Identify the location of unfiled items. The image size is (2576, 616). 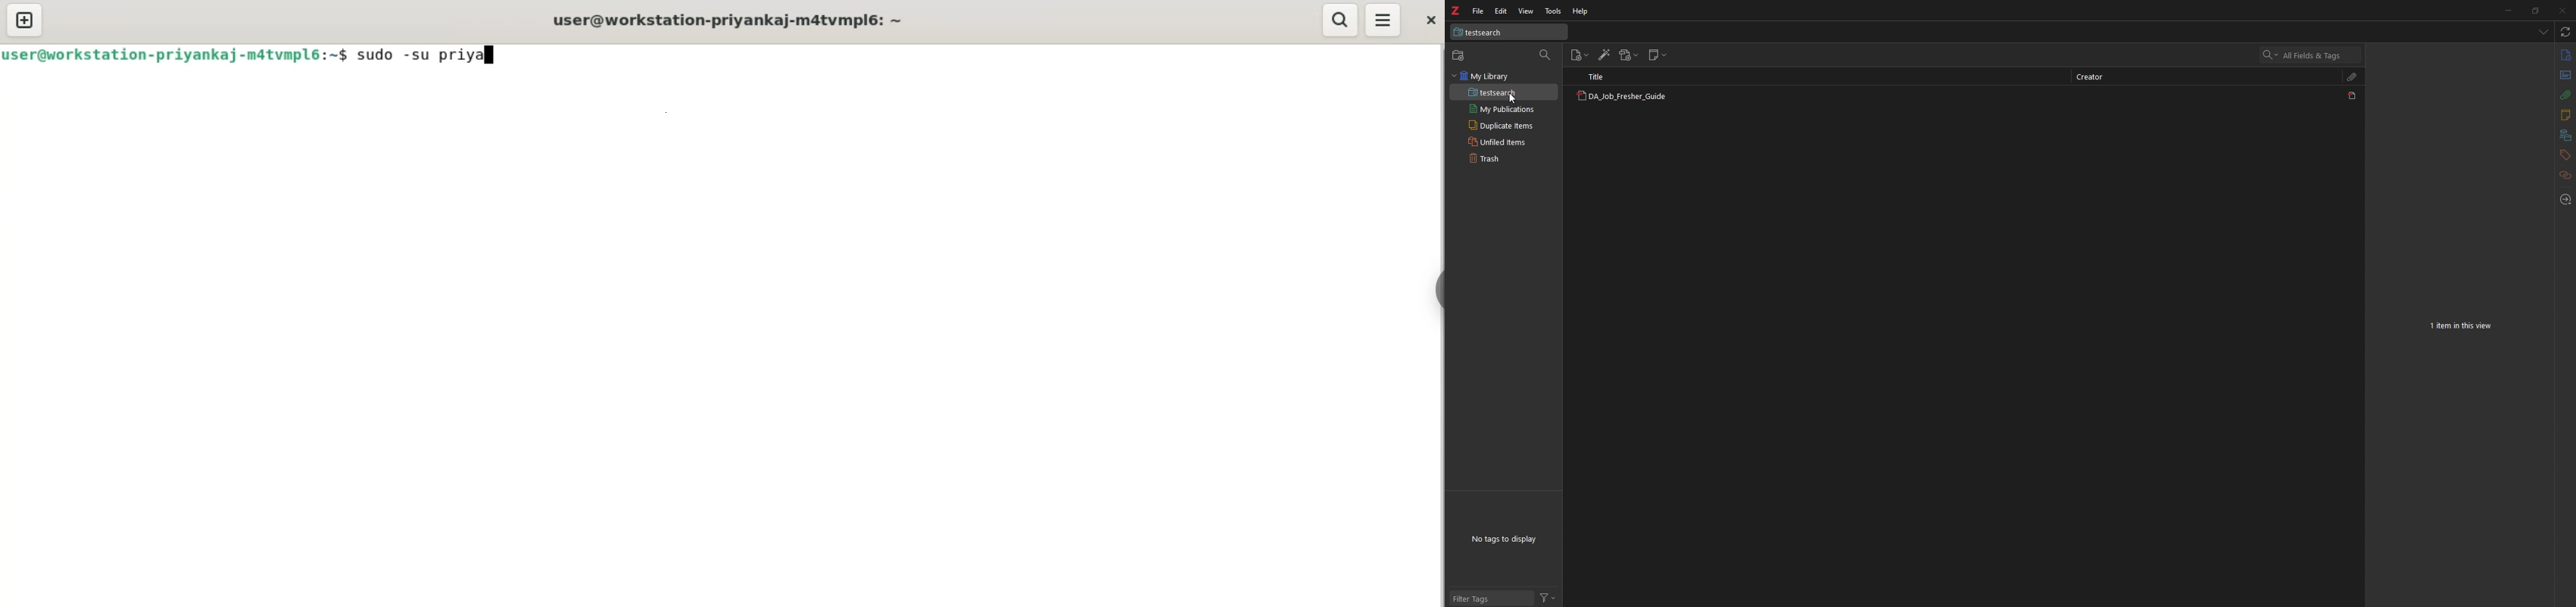
(1504, 141).